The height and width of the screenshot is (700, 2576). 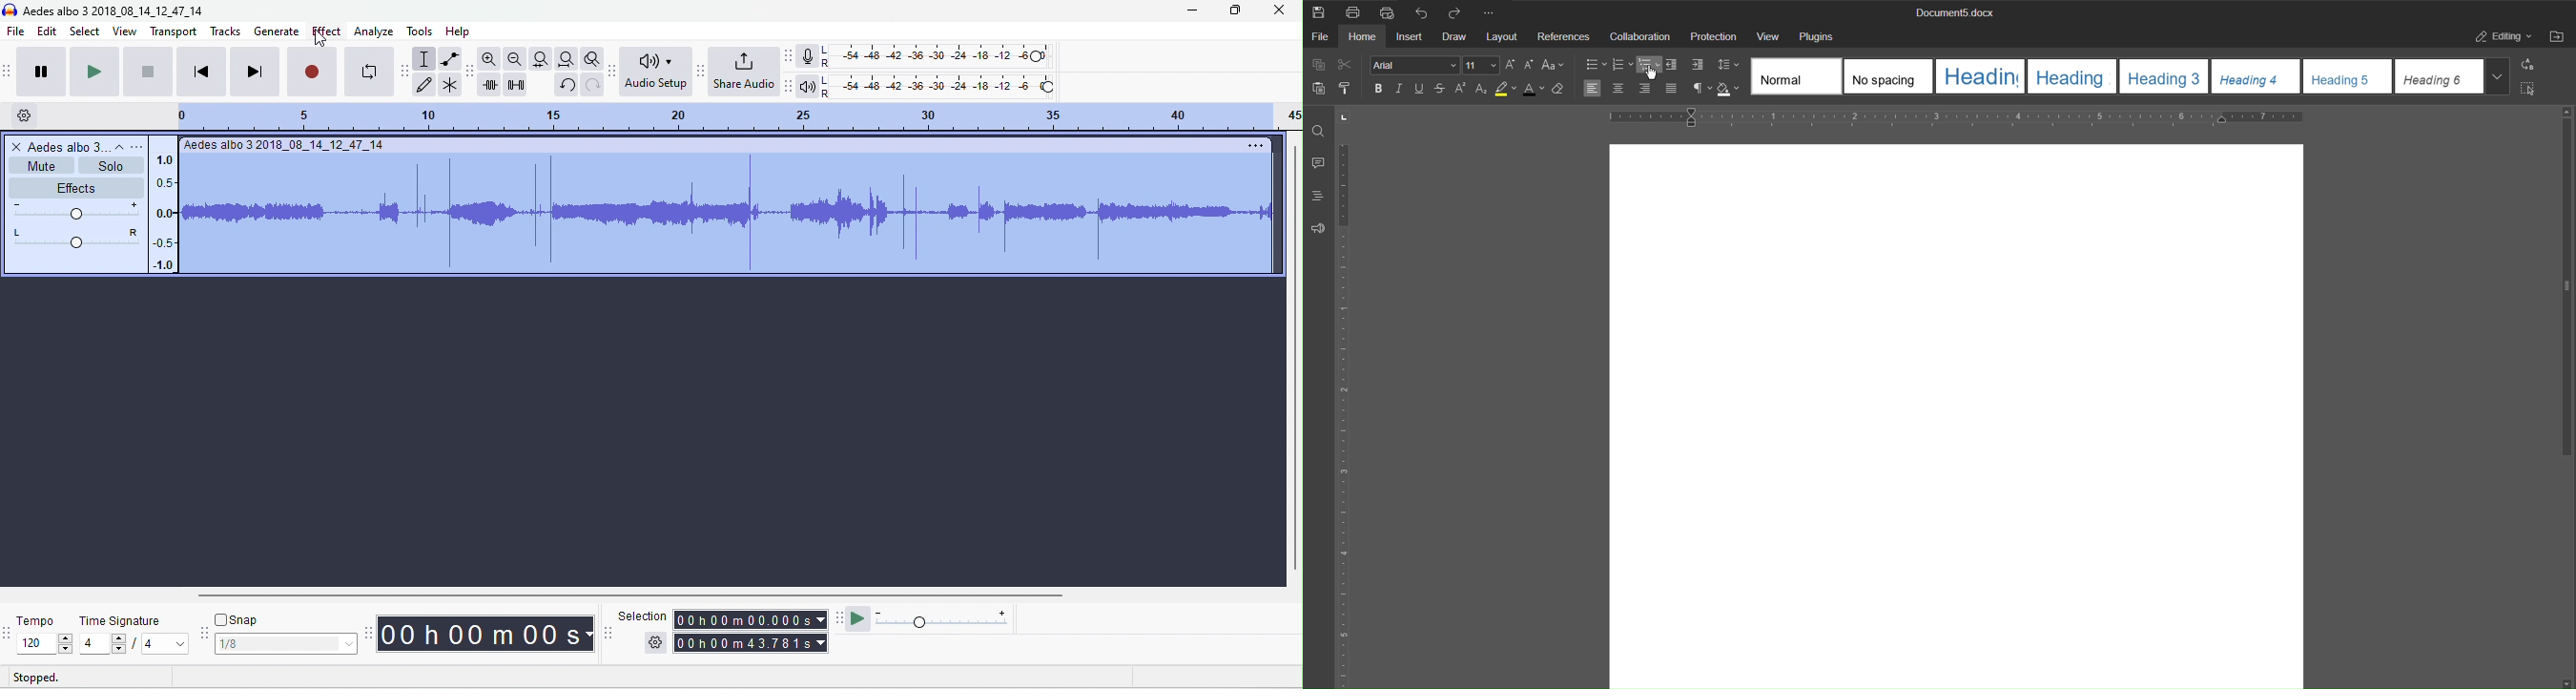 What do you see at coordinates (1317, 195) in the screenshot?
I see `Headings` at bounding box center [1317, 195].